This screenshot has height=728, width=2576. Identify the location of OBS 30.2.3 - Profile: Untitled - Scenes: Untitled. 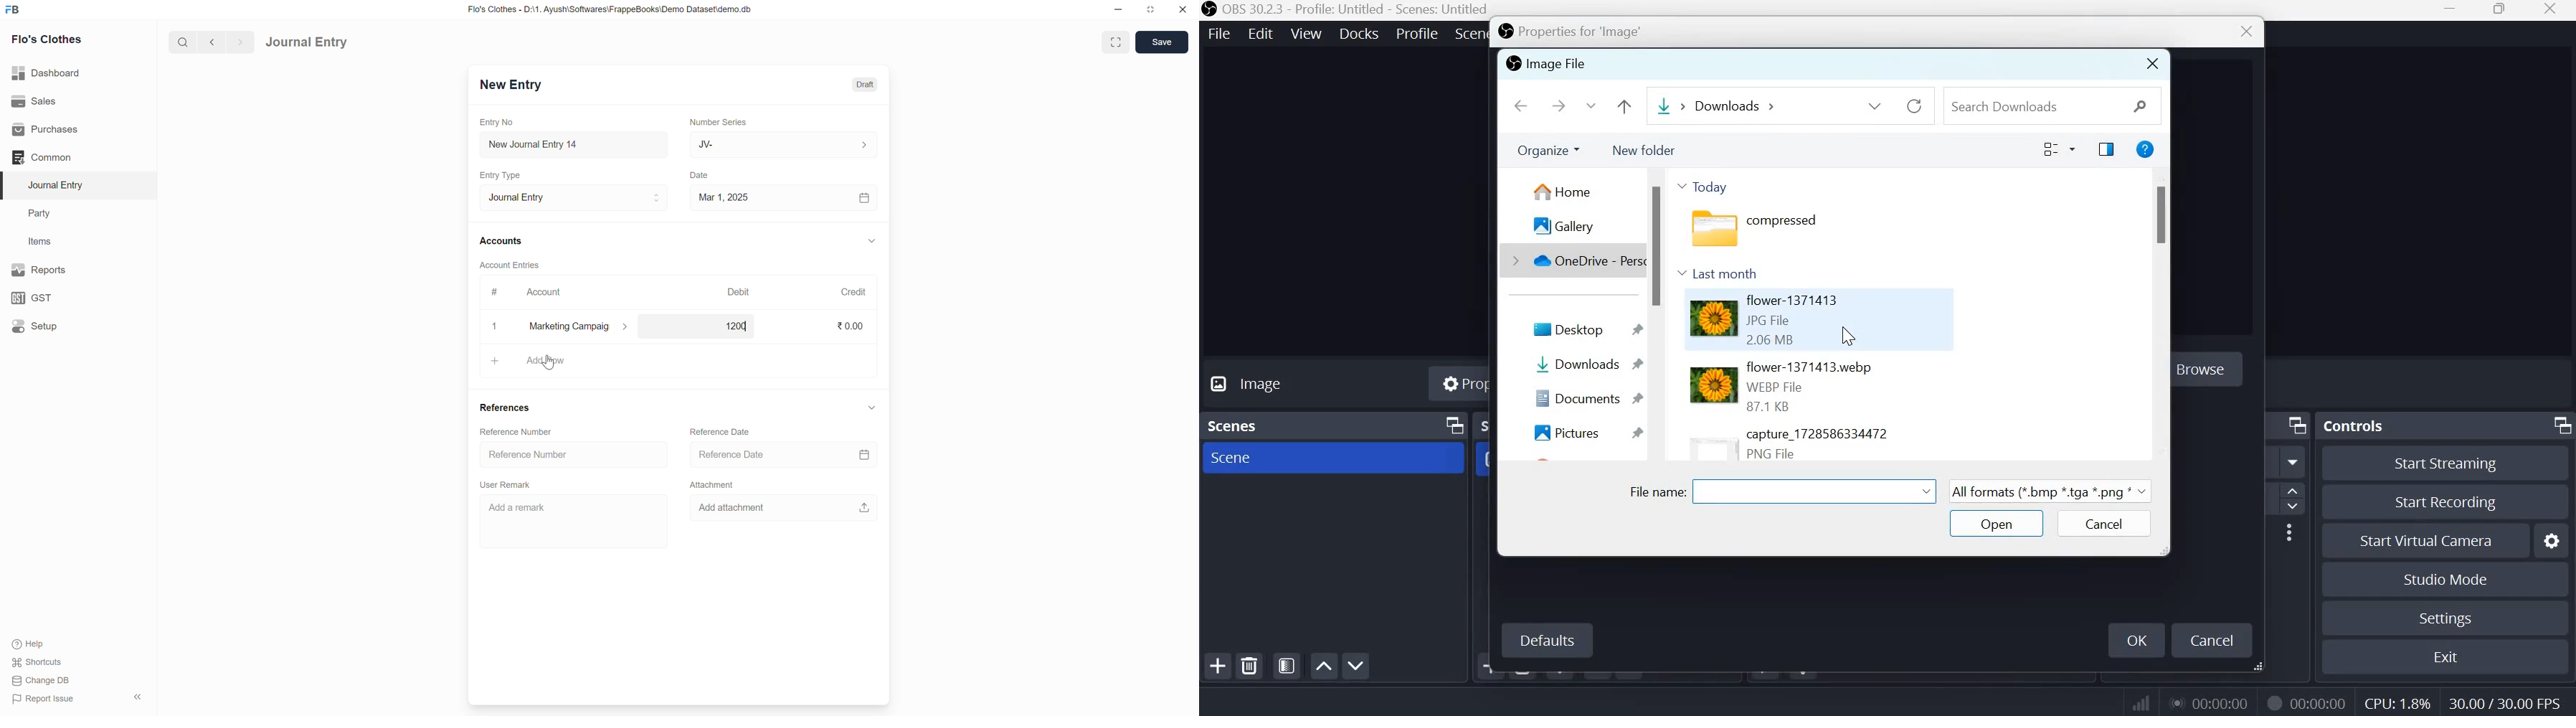
(1345, 9).